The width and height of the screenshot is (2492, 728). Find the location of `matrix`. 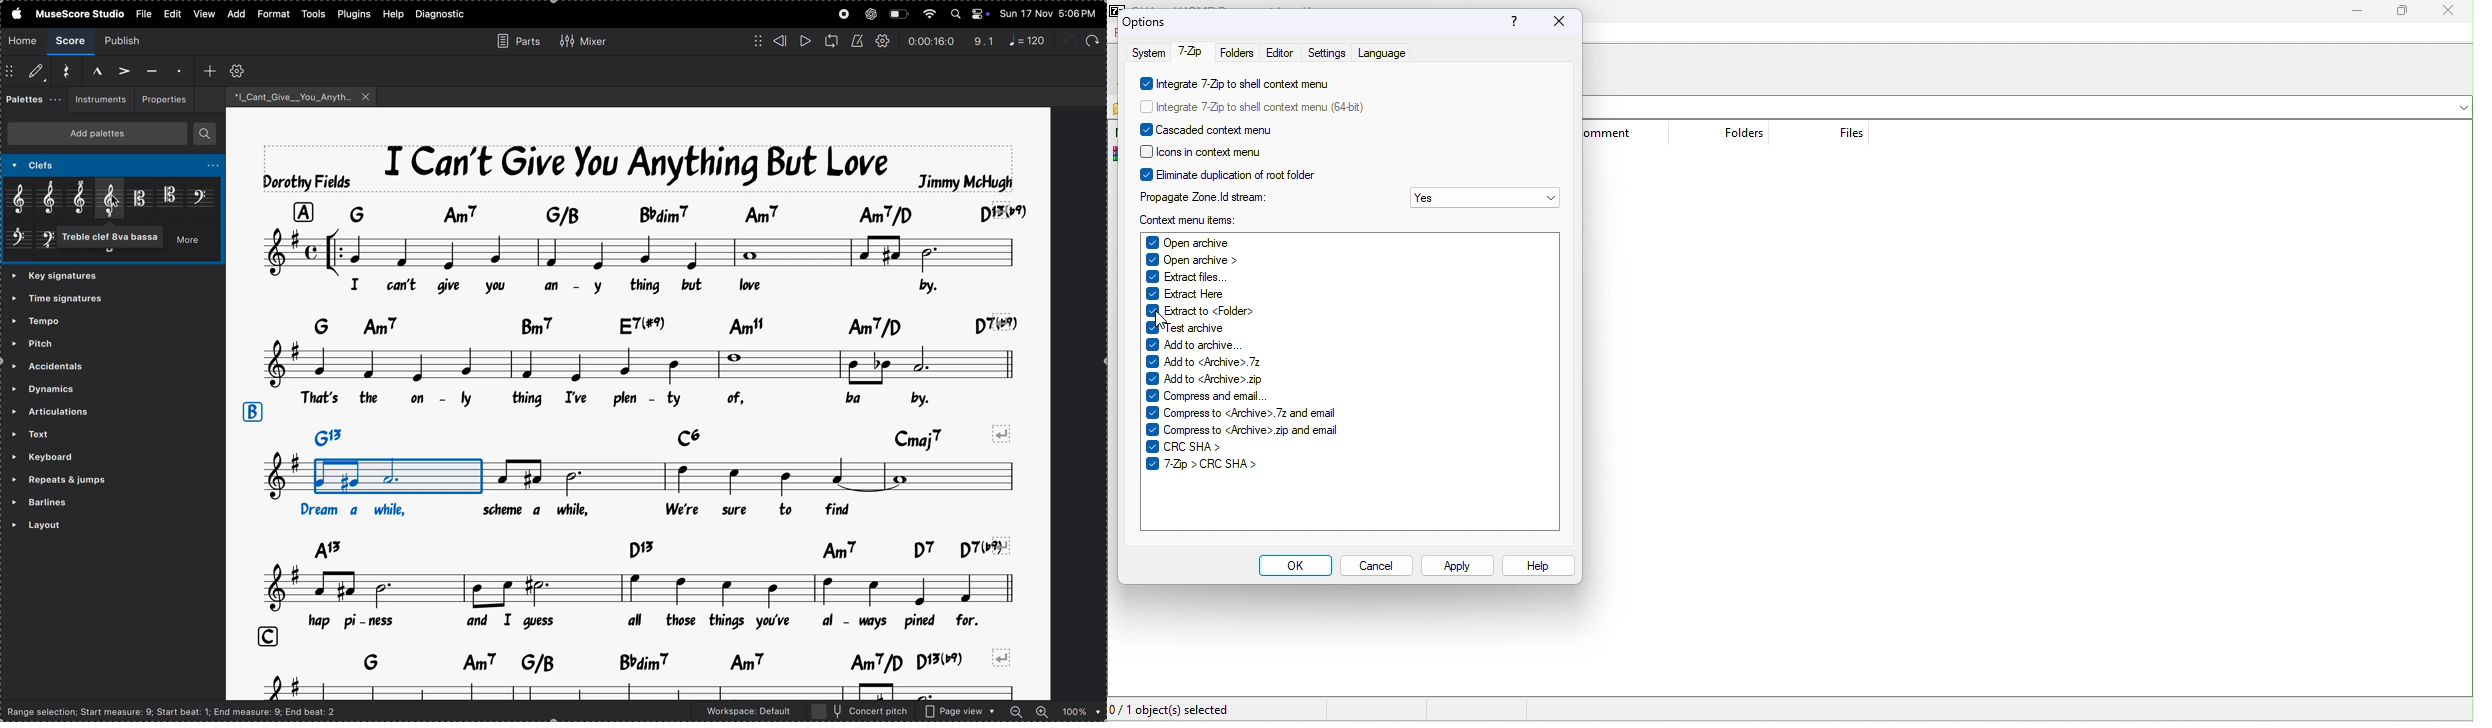

matrix is located at coordinates (754, 40).